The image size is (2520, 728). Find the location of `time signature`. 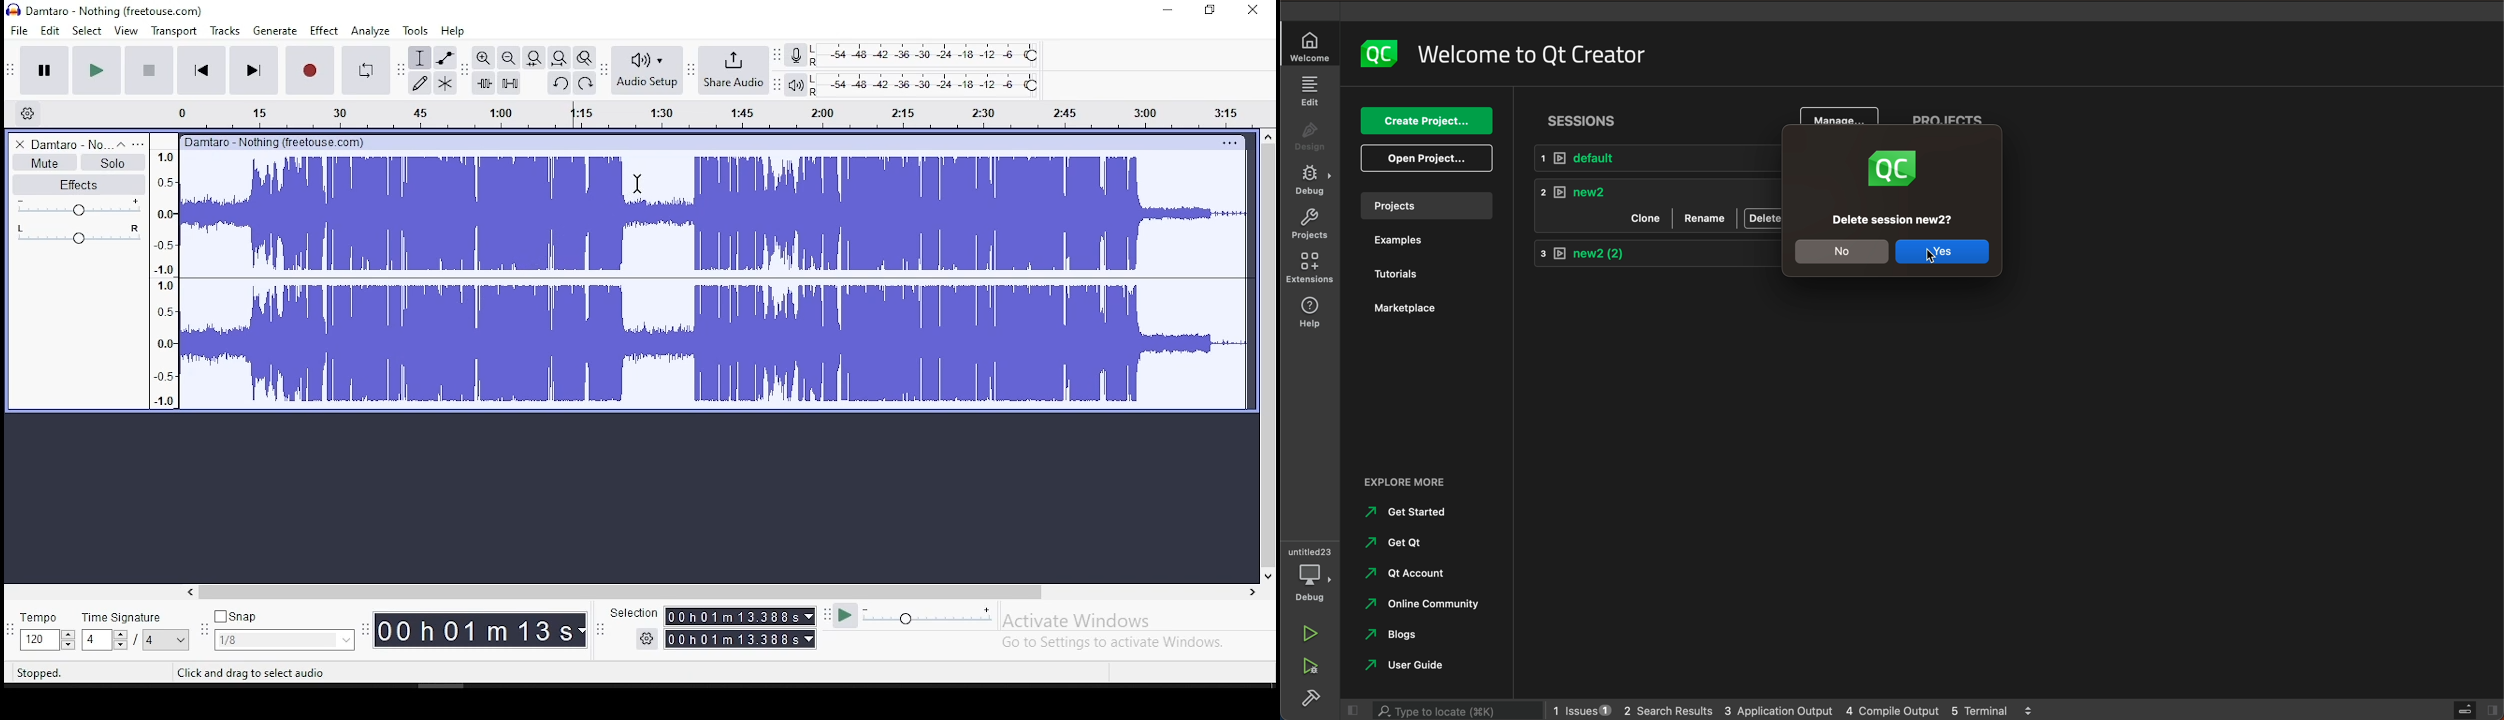

time signature is located at coordinates (122, 617).